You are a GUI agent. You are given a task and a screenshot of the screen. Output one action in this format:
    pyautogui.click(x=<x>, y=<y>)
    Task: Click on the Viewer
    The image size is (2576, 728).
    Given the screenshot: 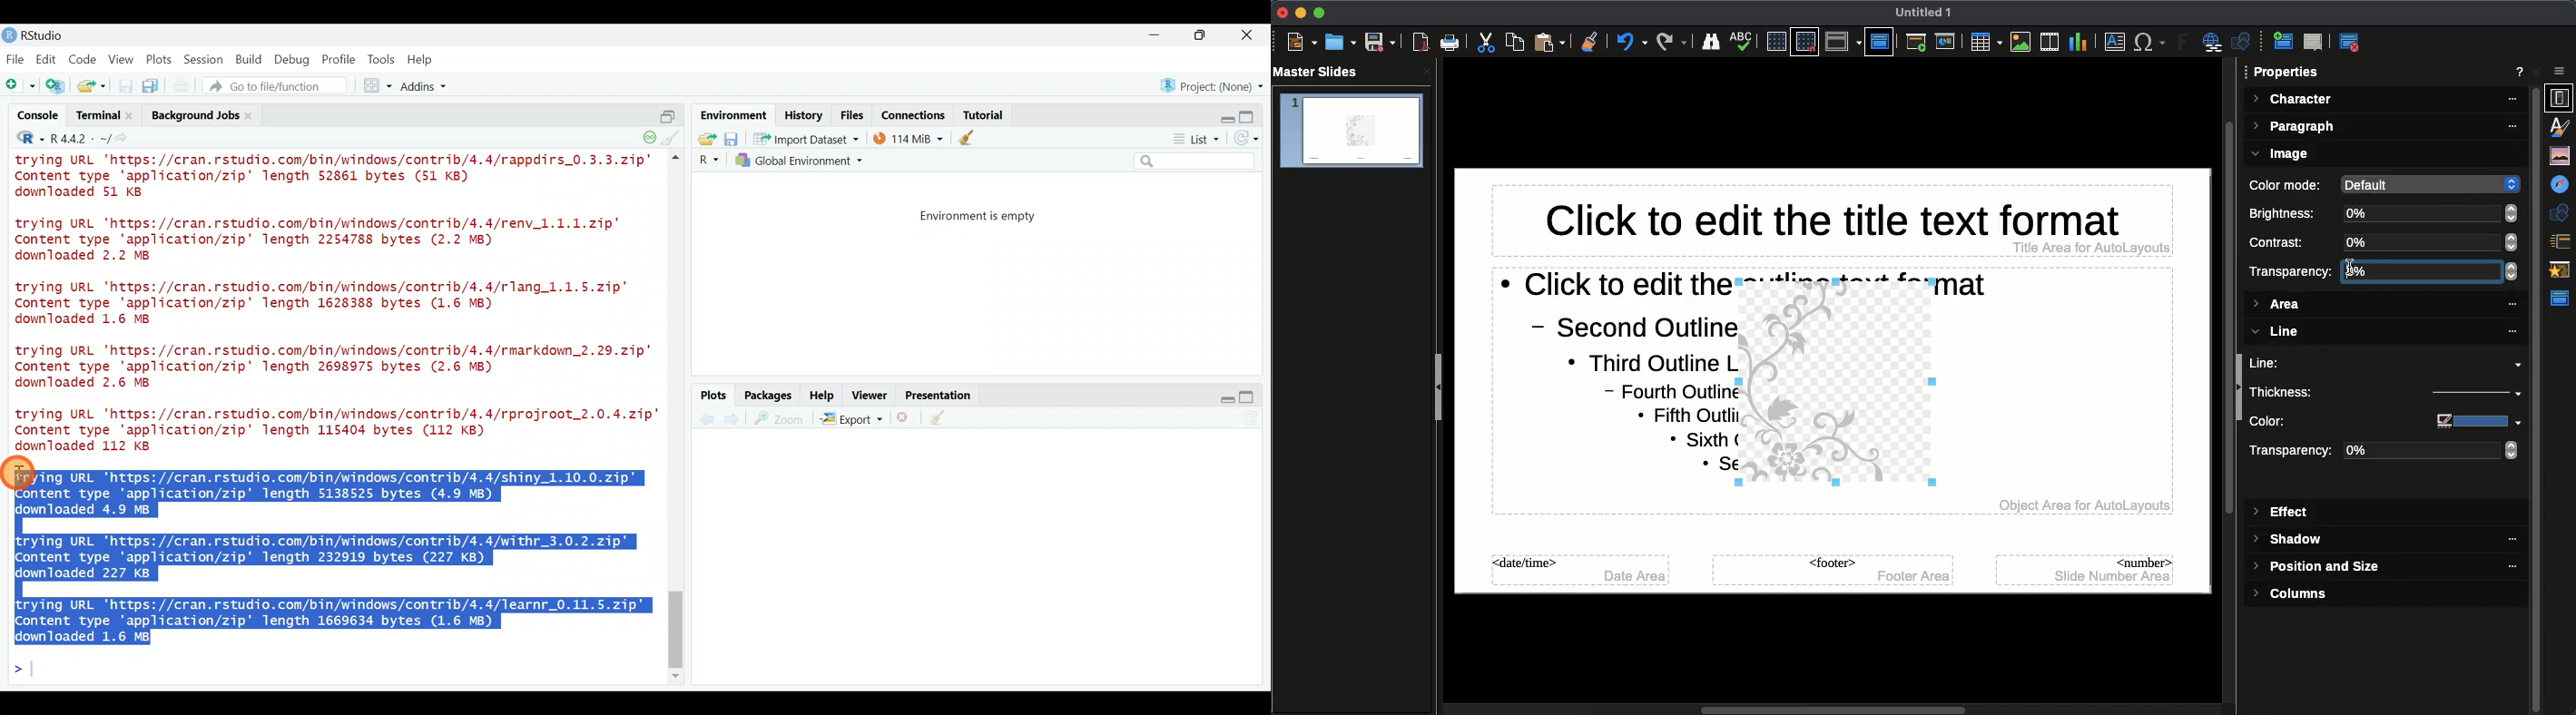 What is the action you would take?
    pyautogui.click(x=870, y=397)
    